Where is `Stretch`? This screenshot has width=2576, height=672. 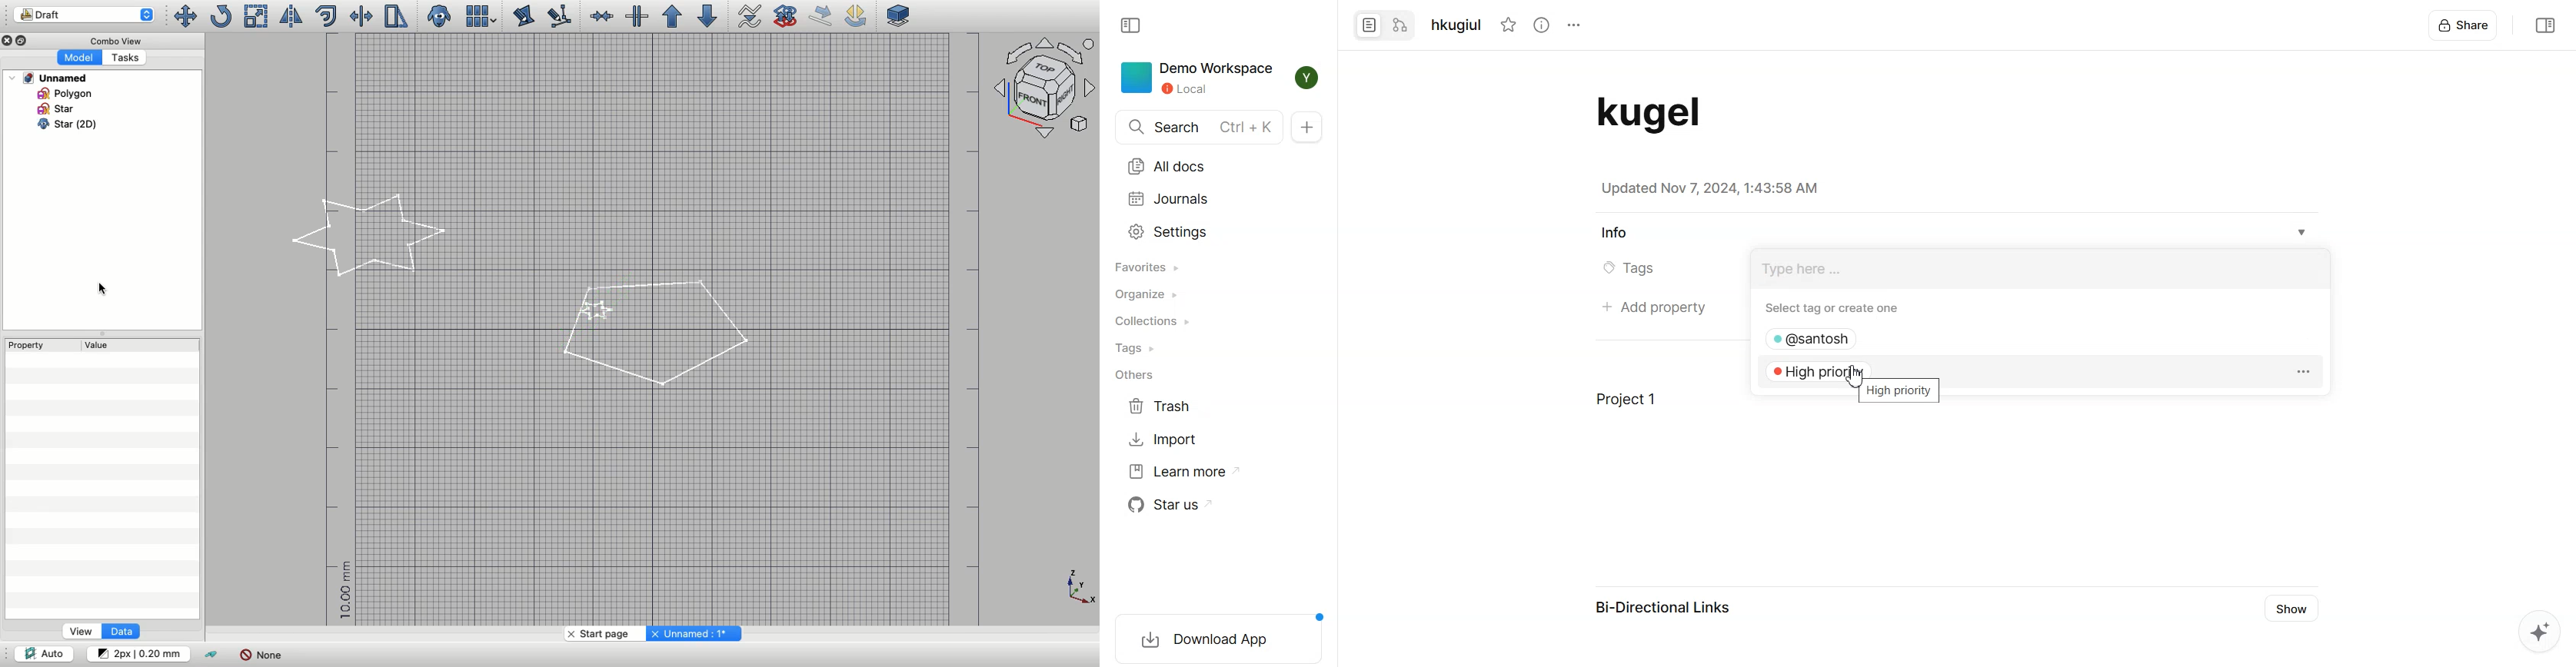 Stretch is located at coordinates (395, 16).